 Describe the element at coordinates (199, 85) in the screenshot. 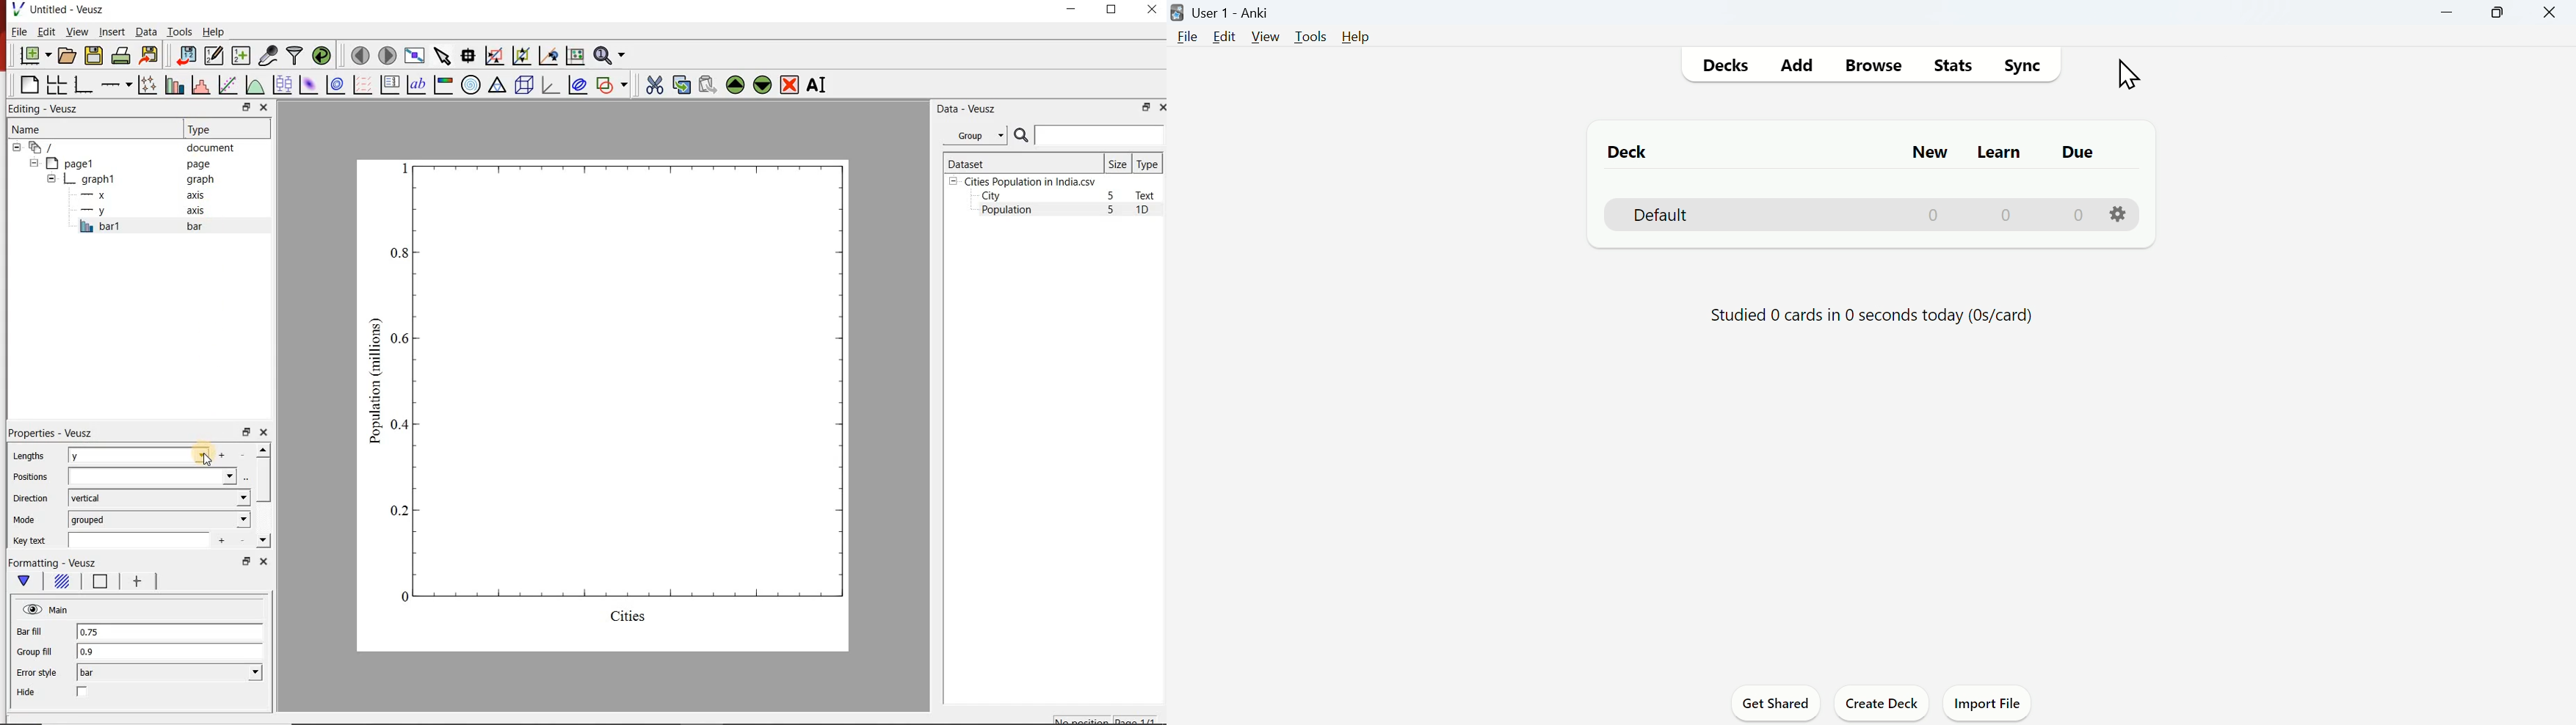

I see `histogram of a dataset` at that location.